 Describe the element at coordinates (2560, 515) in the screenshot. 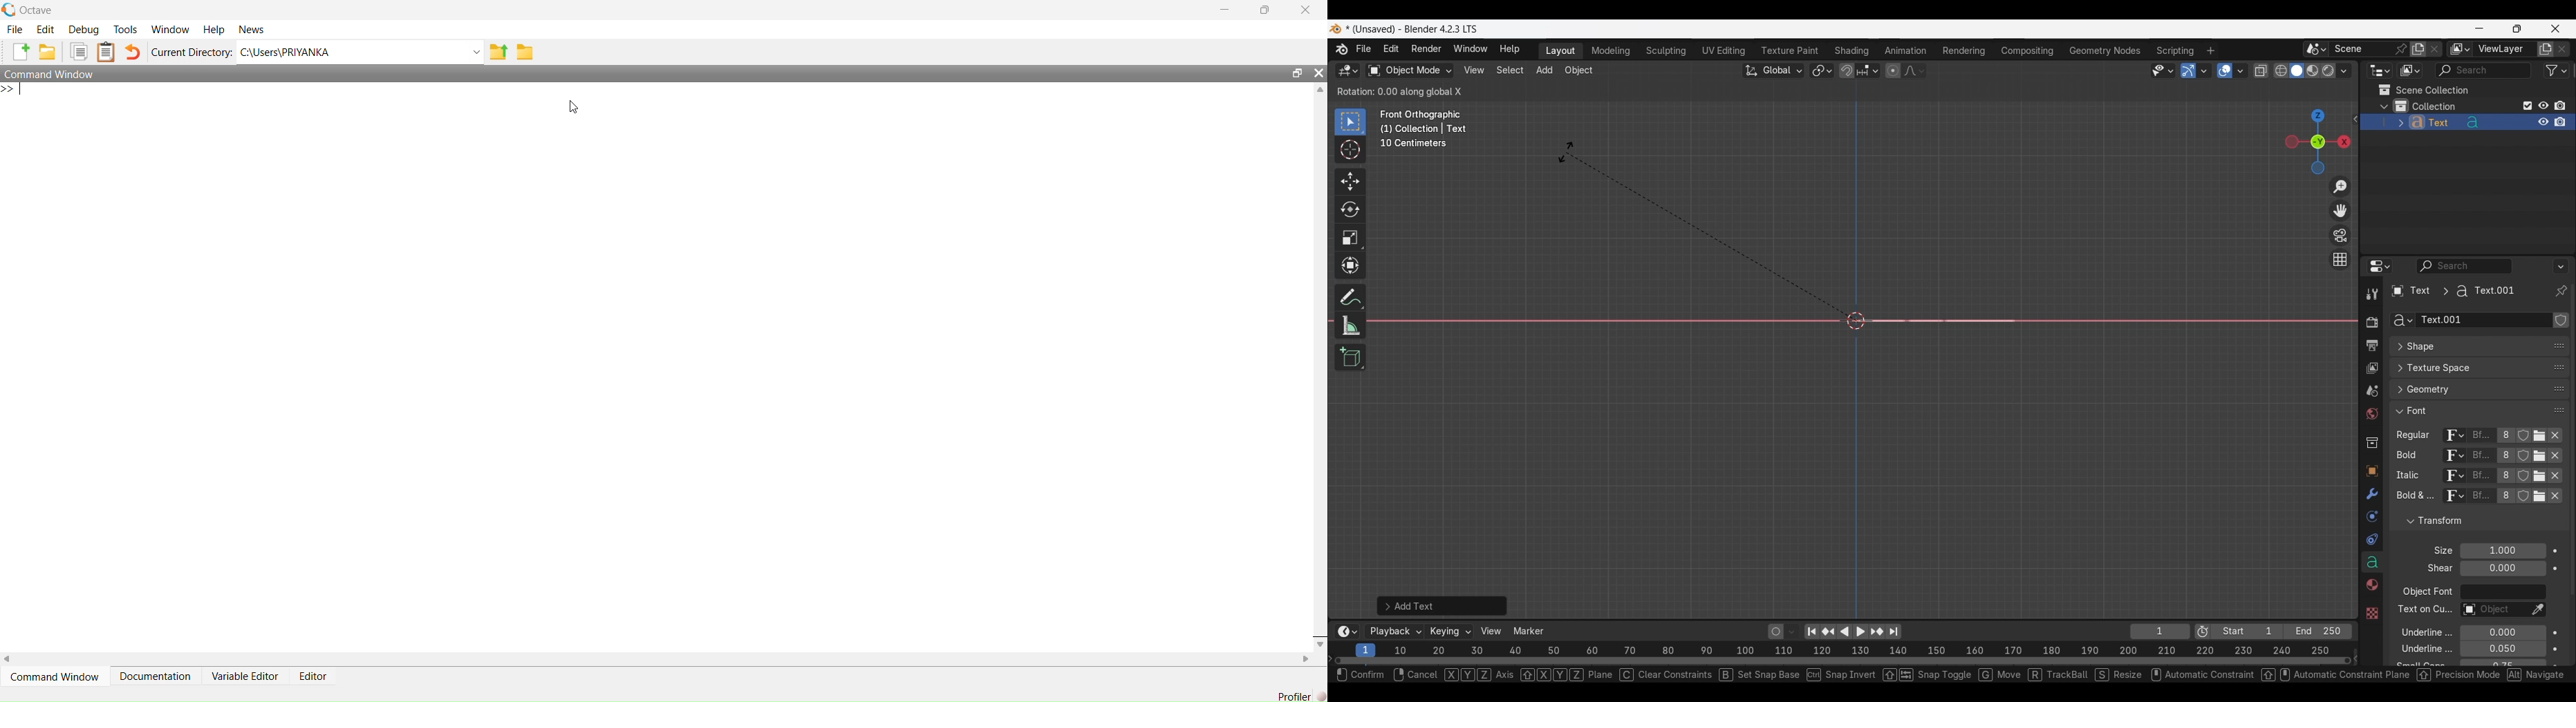

I see `Change order in the list` at that location.